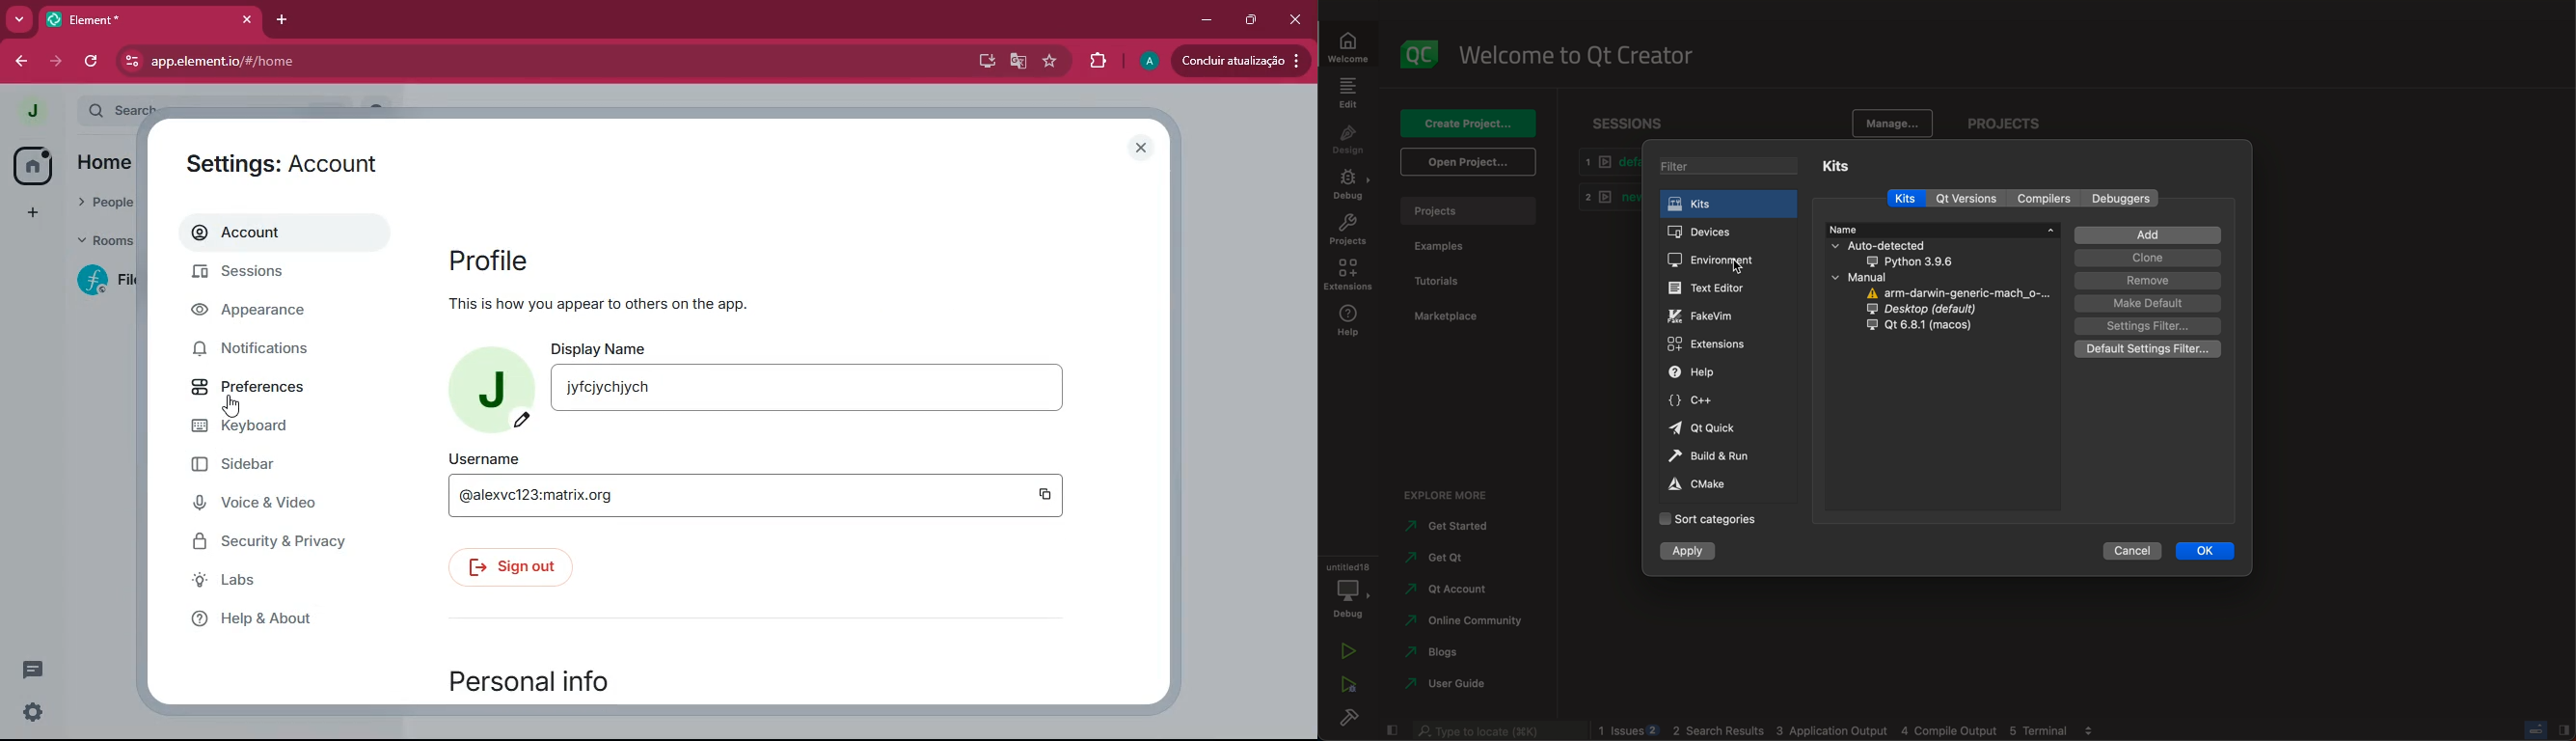 The image size is (2576, 756). What do you see at coordinates (1633, 123) in the screenshot?
I see `sessins` at bounding box center [1633, 123].